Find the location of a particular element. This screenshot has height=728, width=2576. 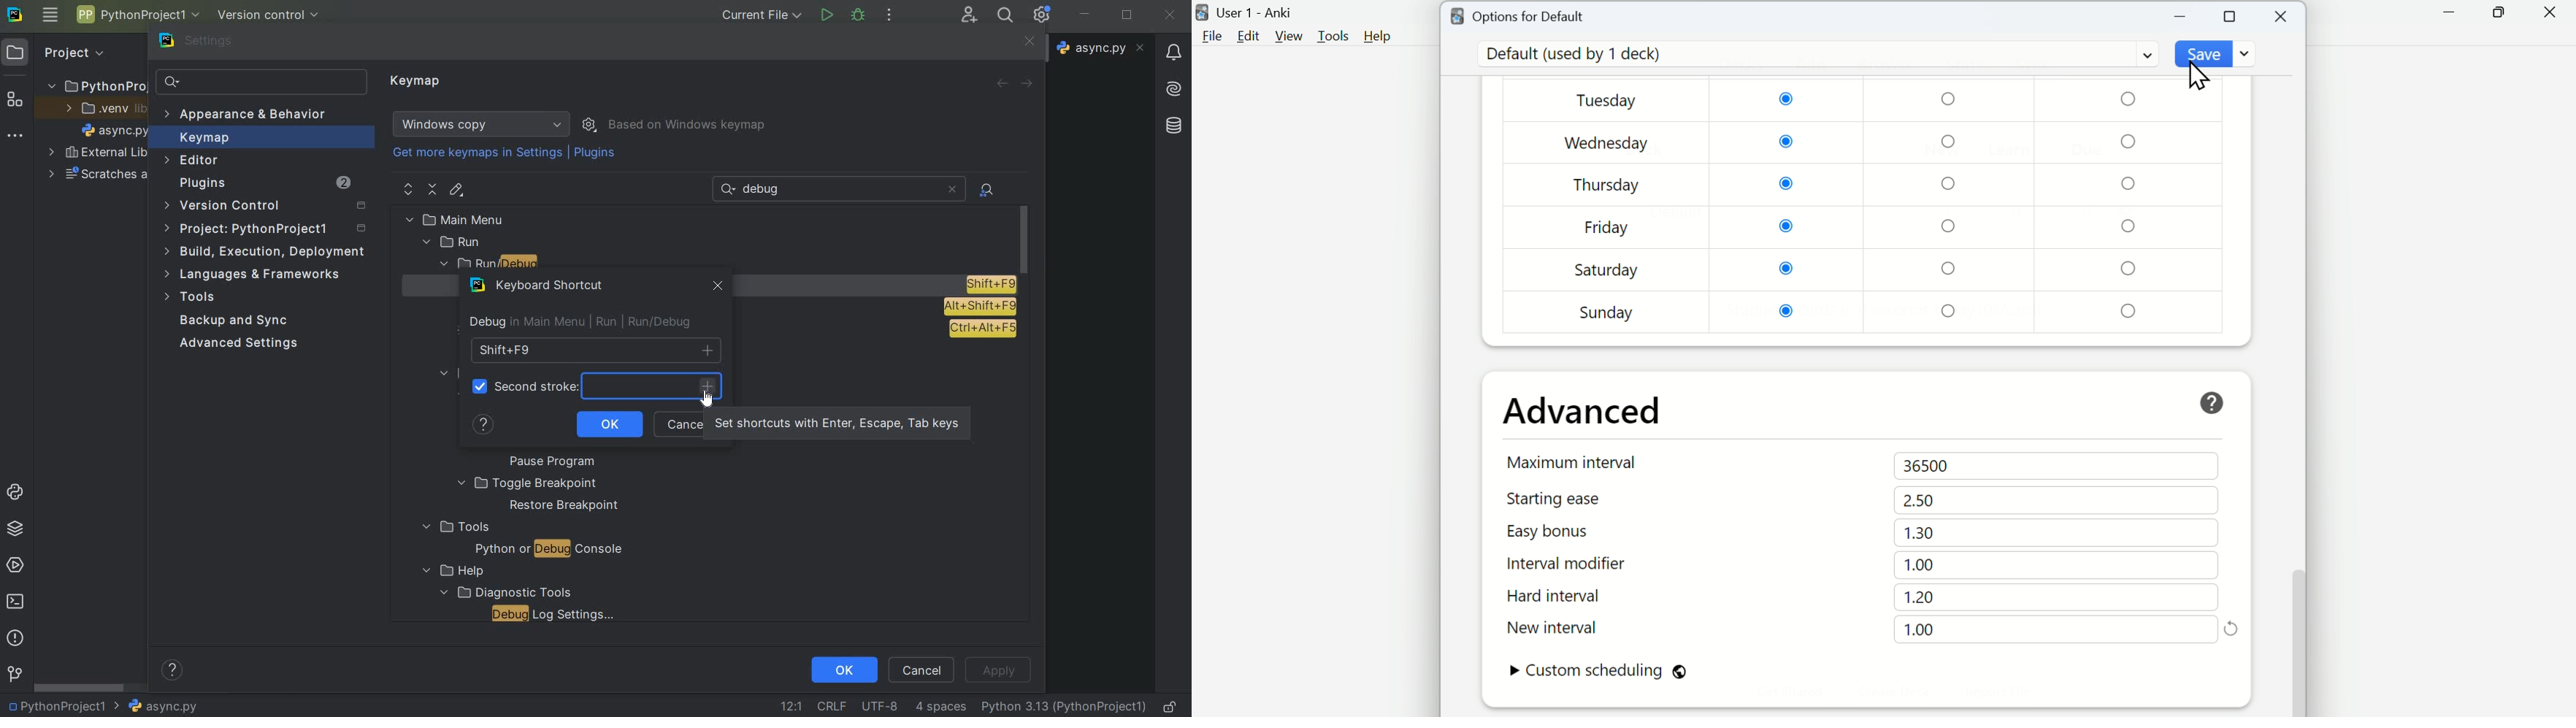

Interval modifier is located at coordinates (1573, 564).